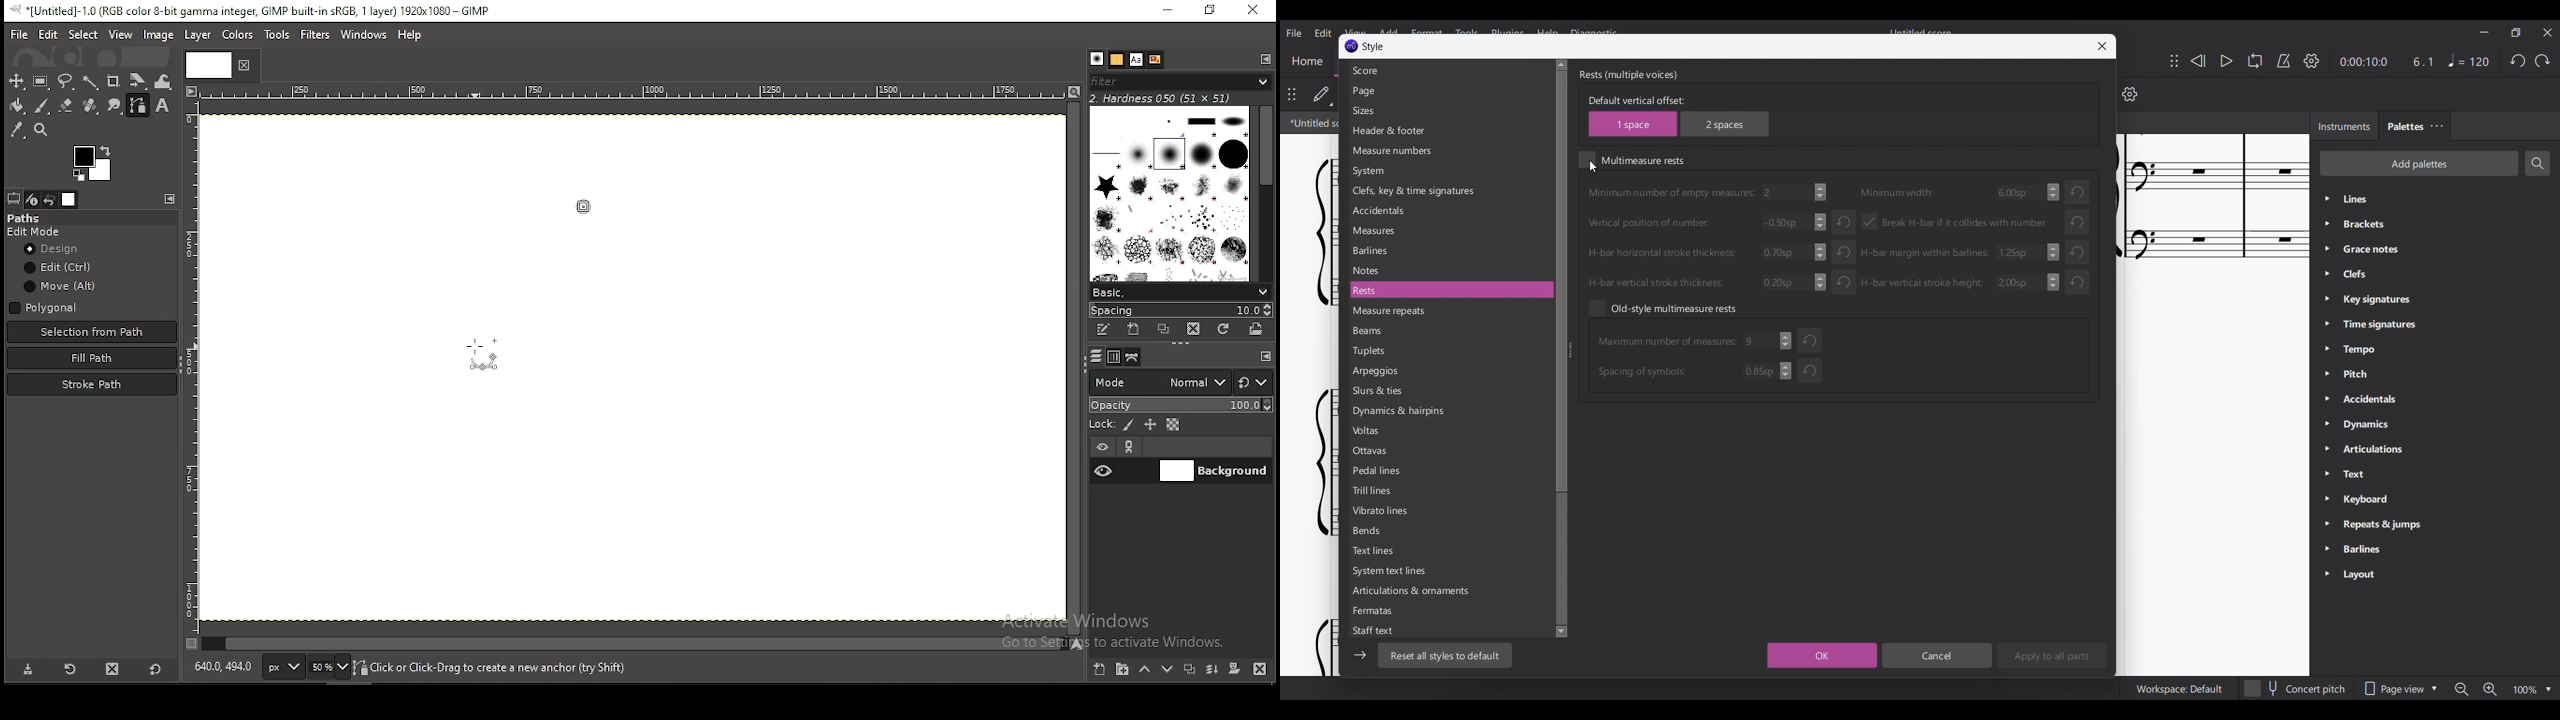  What do you see at coordinates (1180, 406) in the screenshot?
I see `opacity` at bounding box center [1180, 406].